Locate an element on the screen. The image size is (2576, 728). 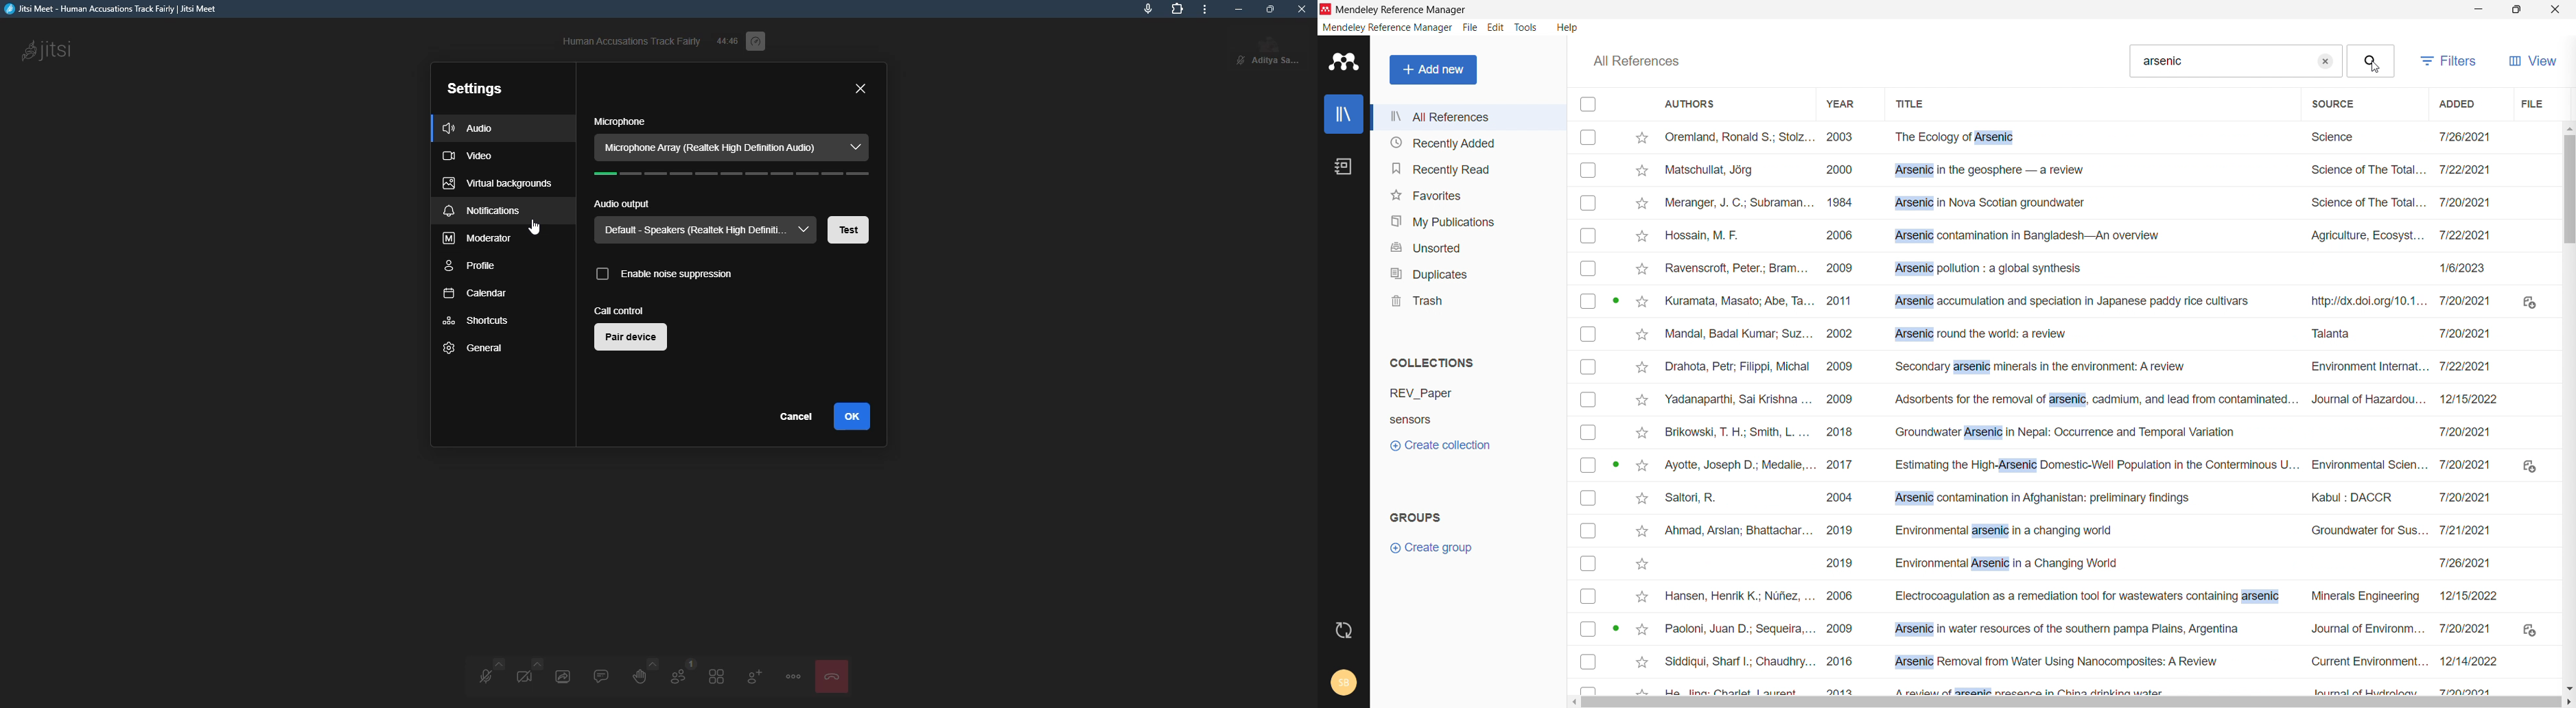
Add to favorites is located at coordinates (1641, 431).